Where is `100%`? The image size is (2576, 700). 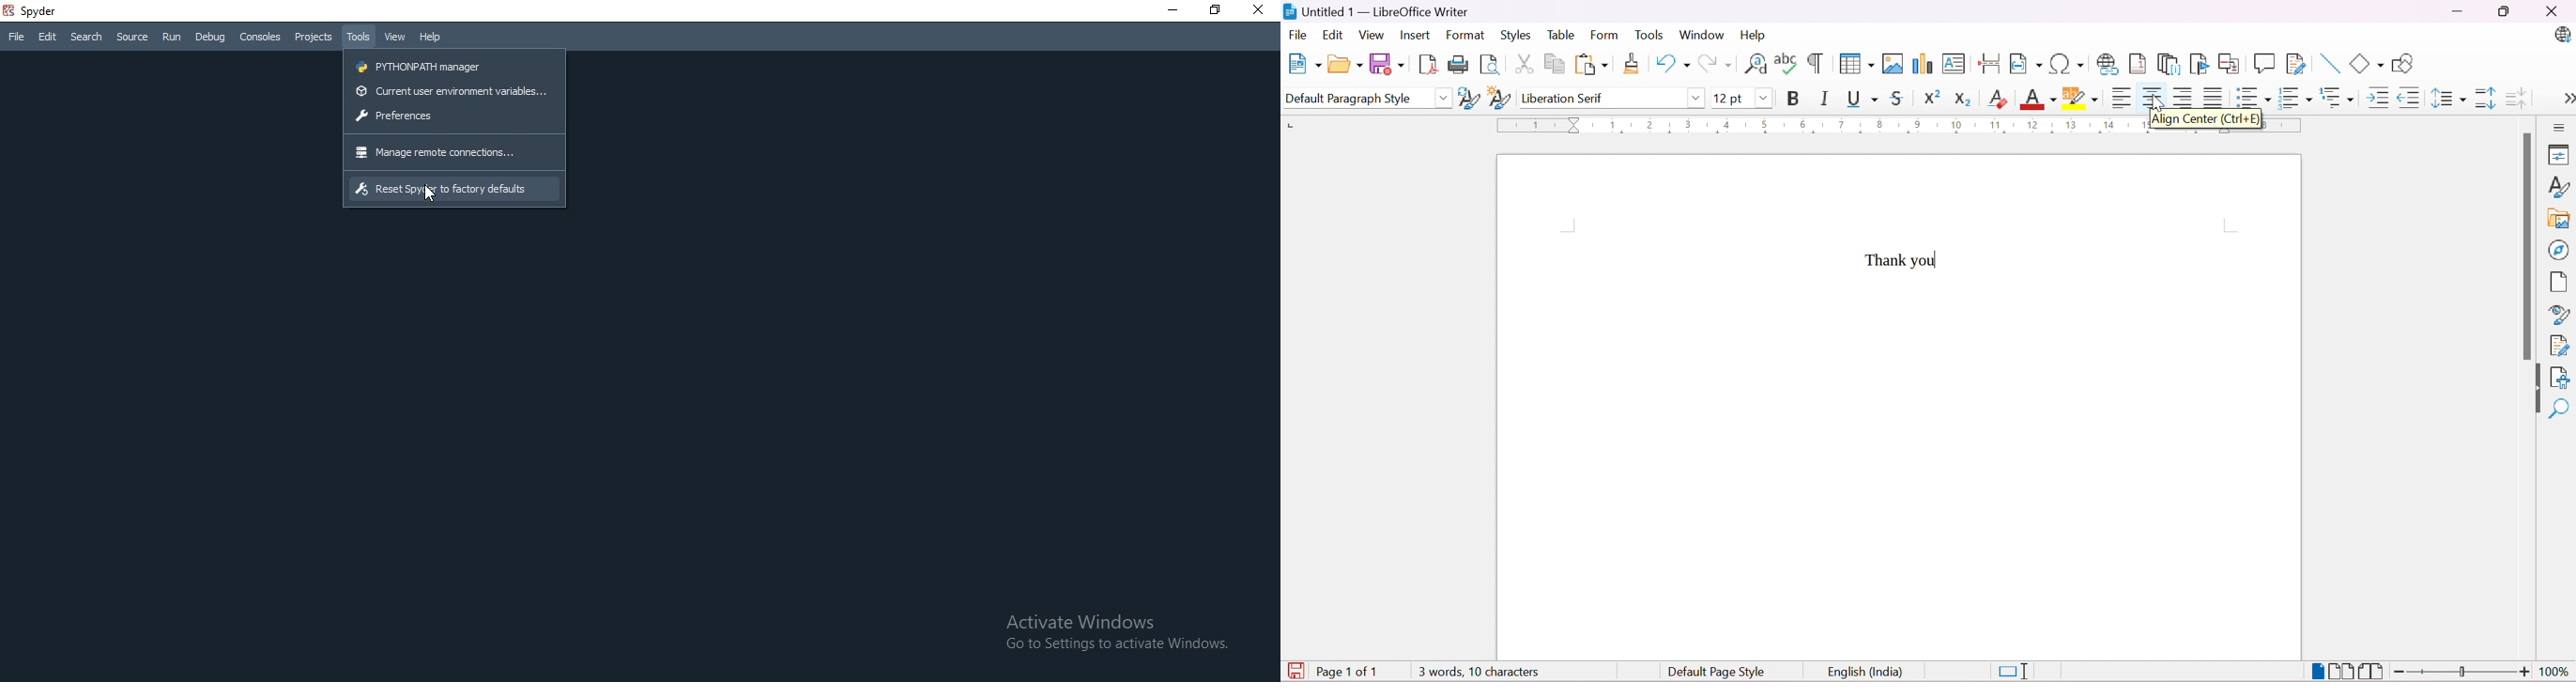 100% is located at coordinates (2556, 674).